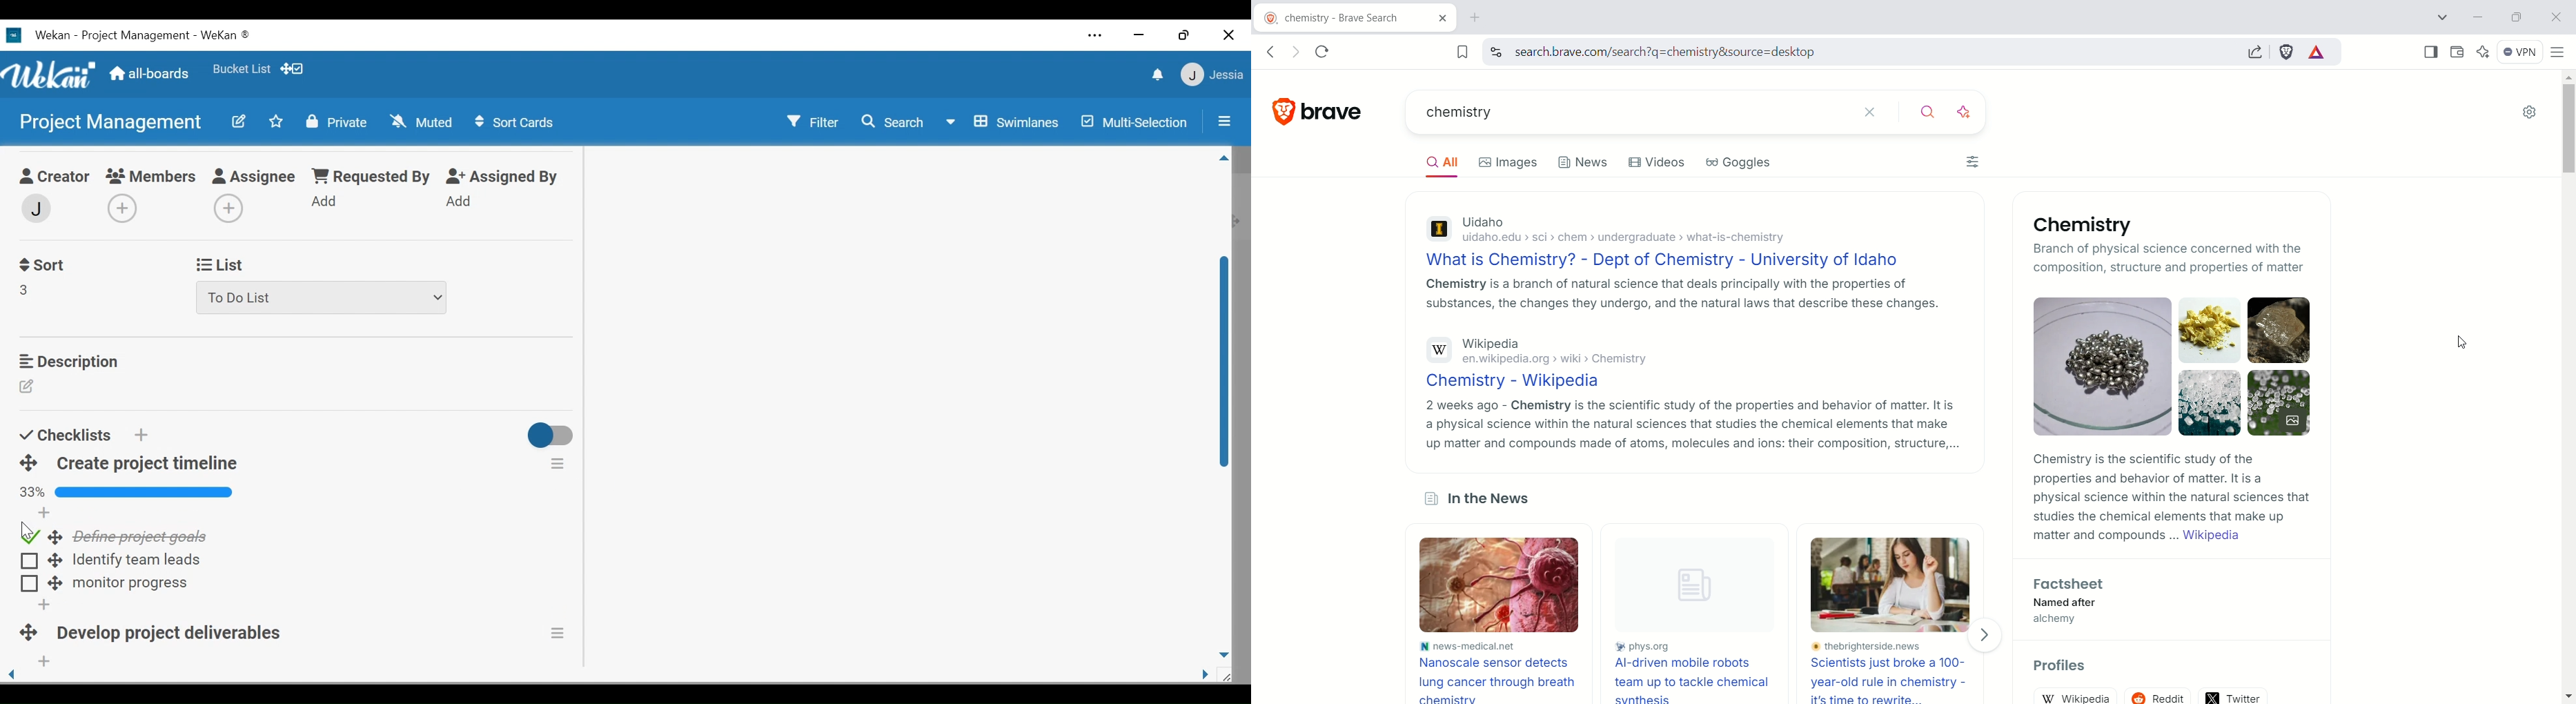 Image resolution: width=2576 pixels, height=728 pixels. Describe the element at coordinates (240, 123) in the screenshot. I see `Edit` at that location.